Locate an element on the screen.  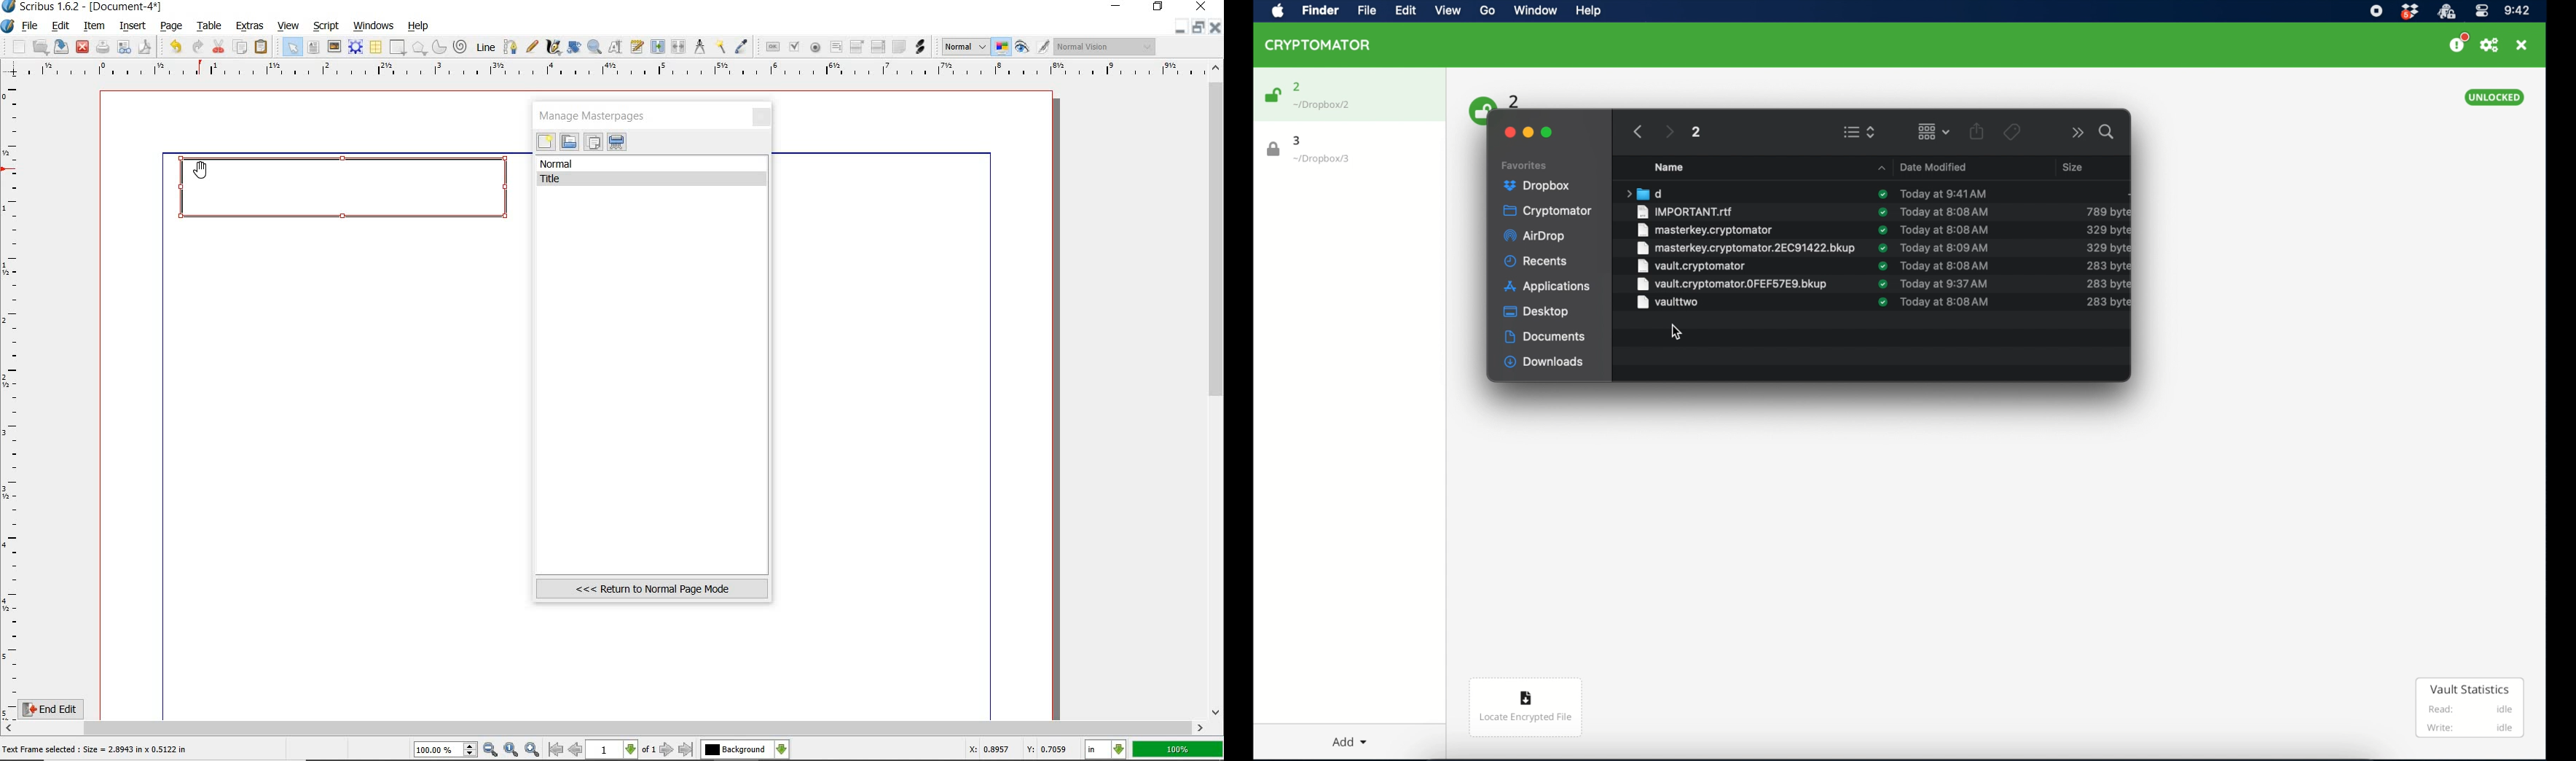
date is located at coordinates (1944, 283).